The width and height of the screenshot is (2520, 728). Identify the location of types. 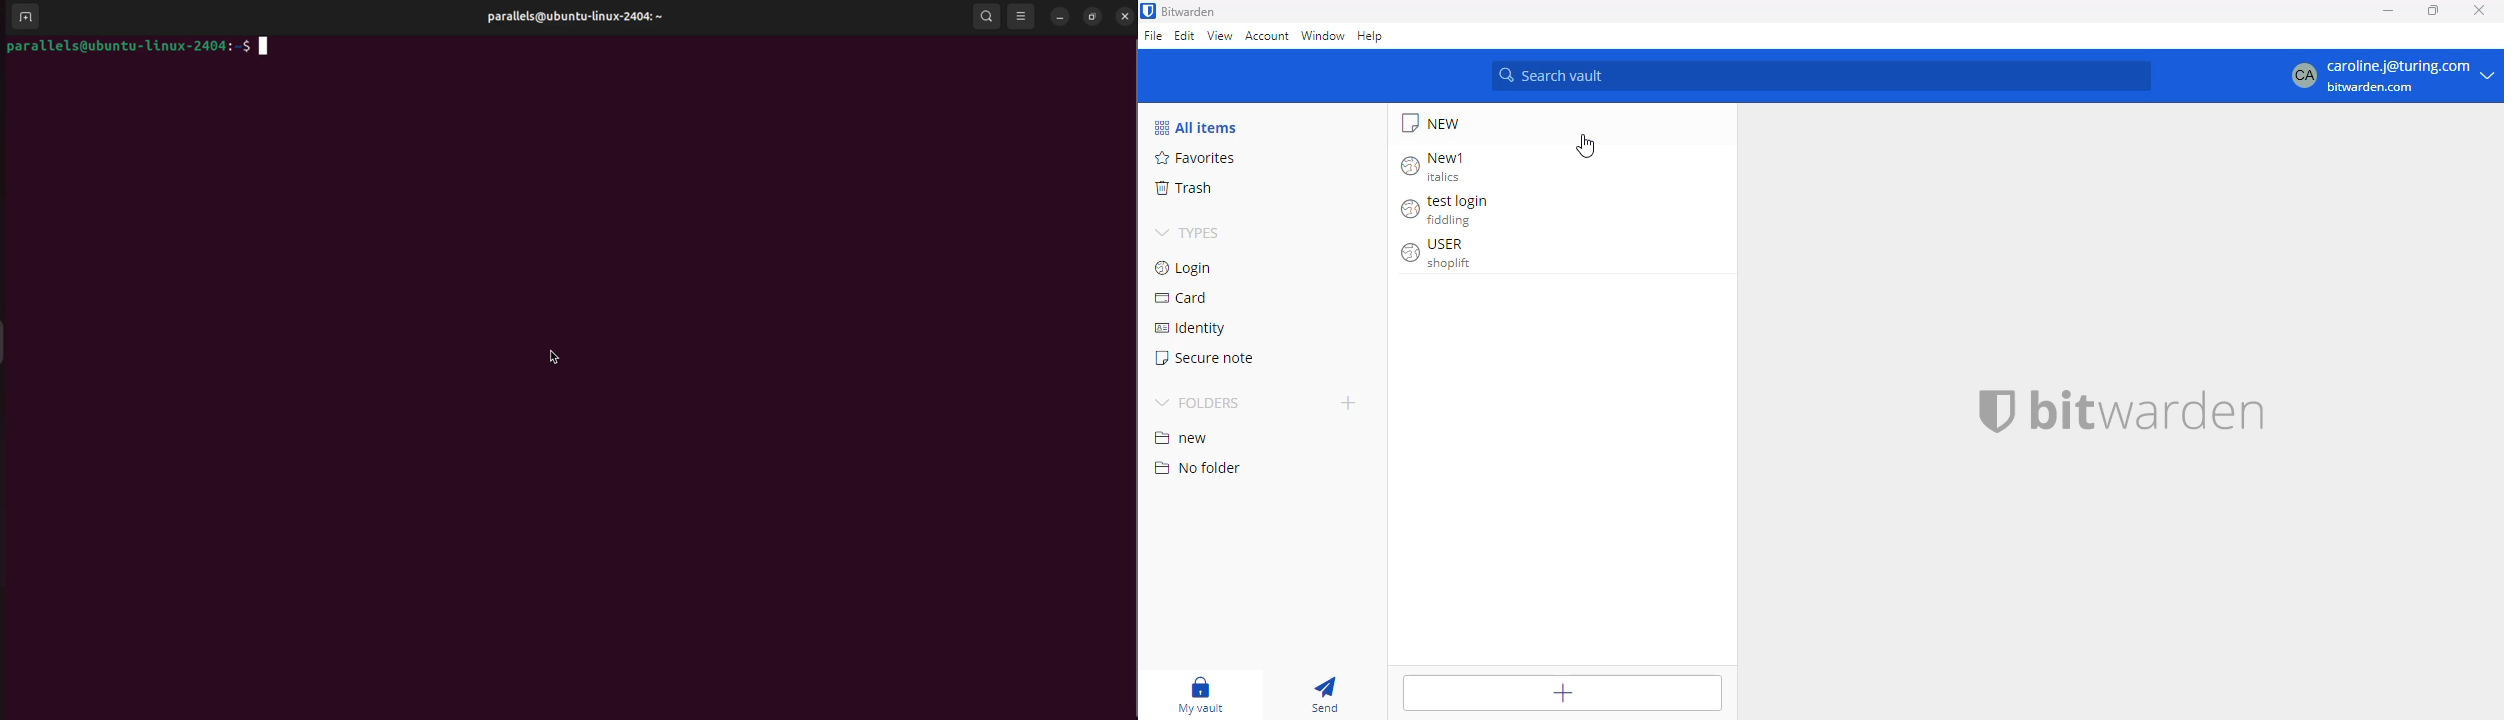
(1188, 233).